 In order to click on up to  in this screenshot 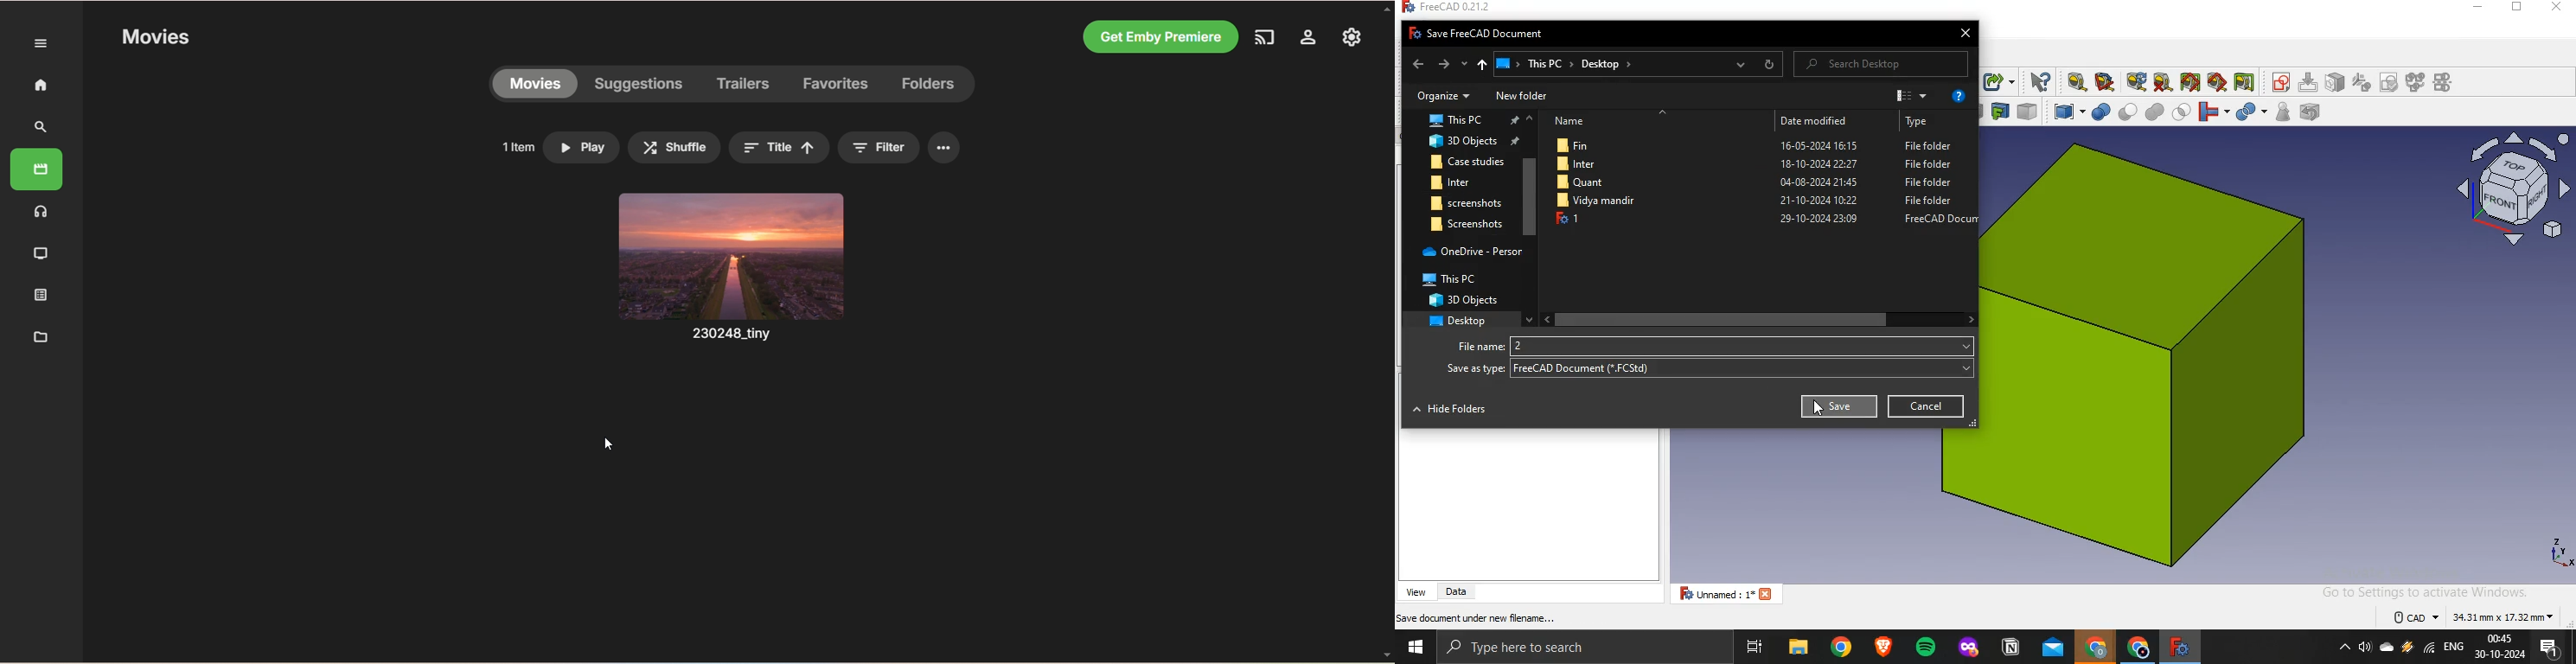, I will do `click(1482, 65)`.